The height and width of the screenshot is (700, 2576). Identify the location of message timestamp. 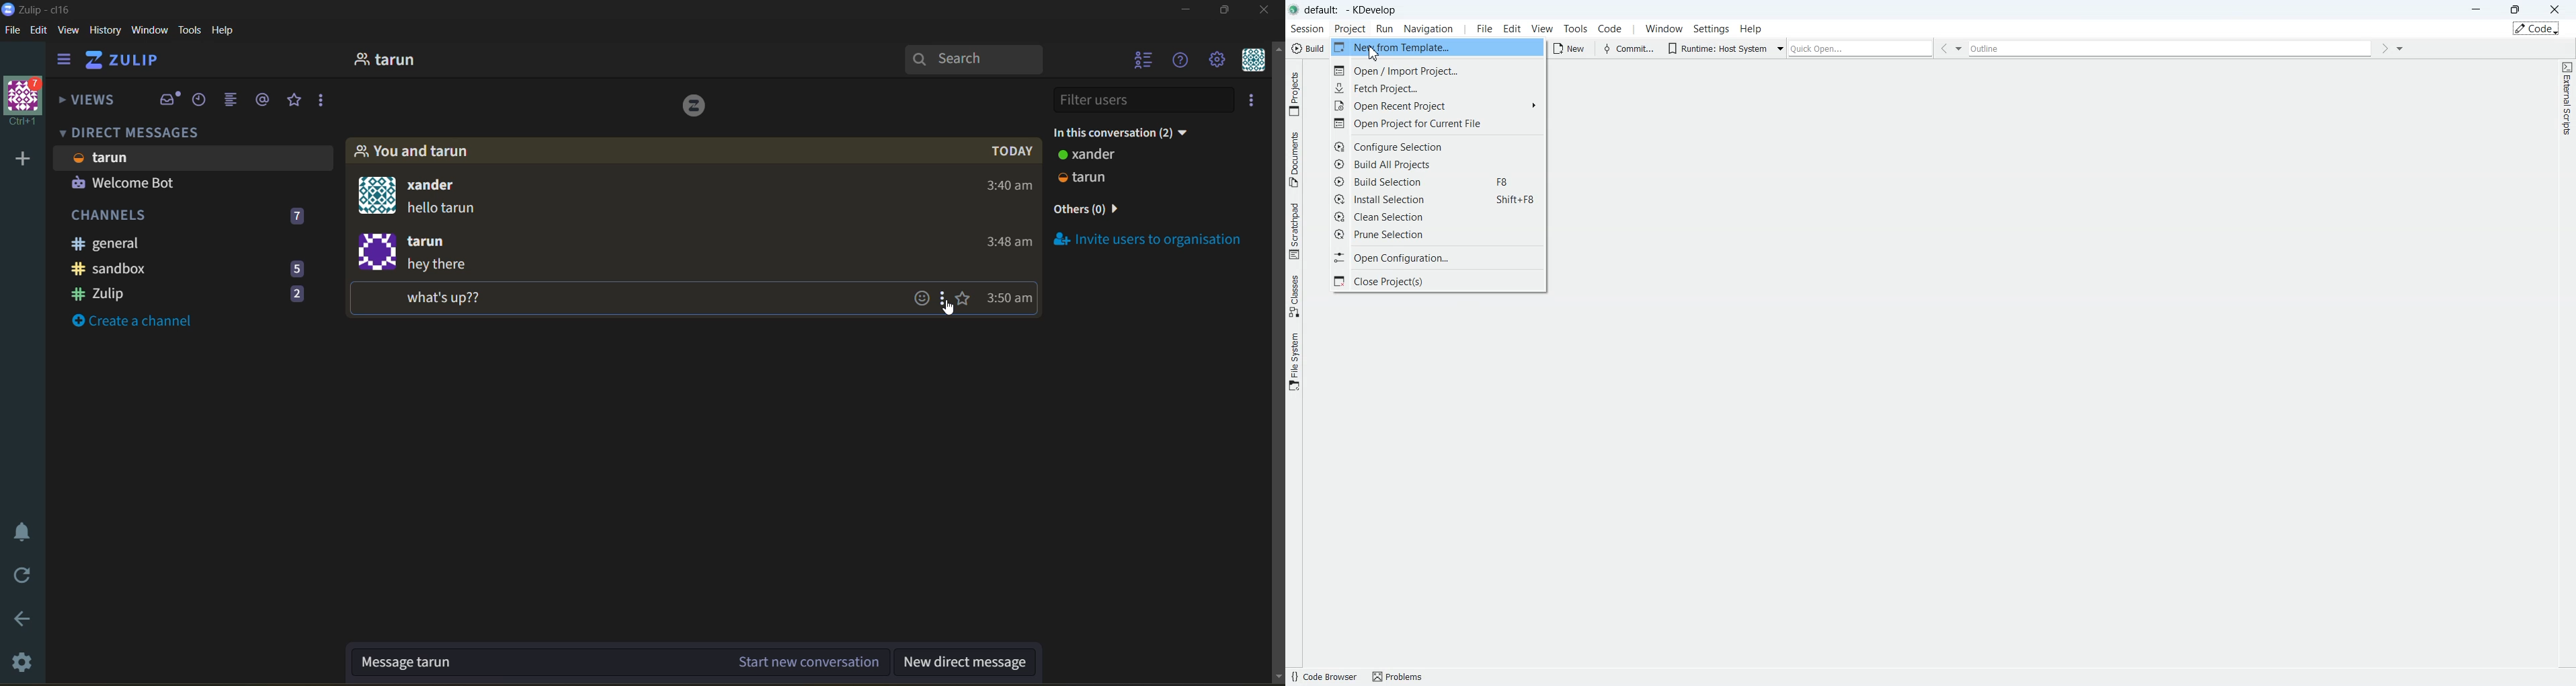
(1012, 300).